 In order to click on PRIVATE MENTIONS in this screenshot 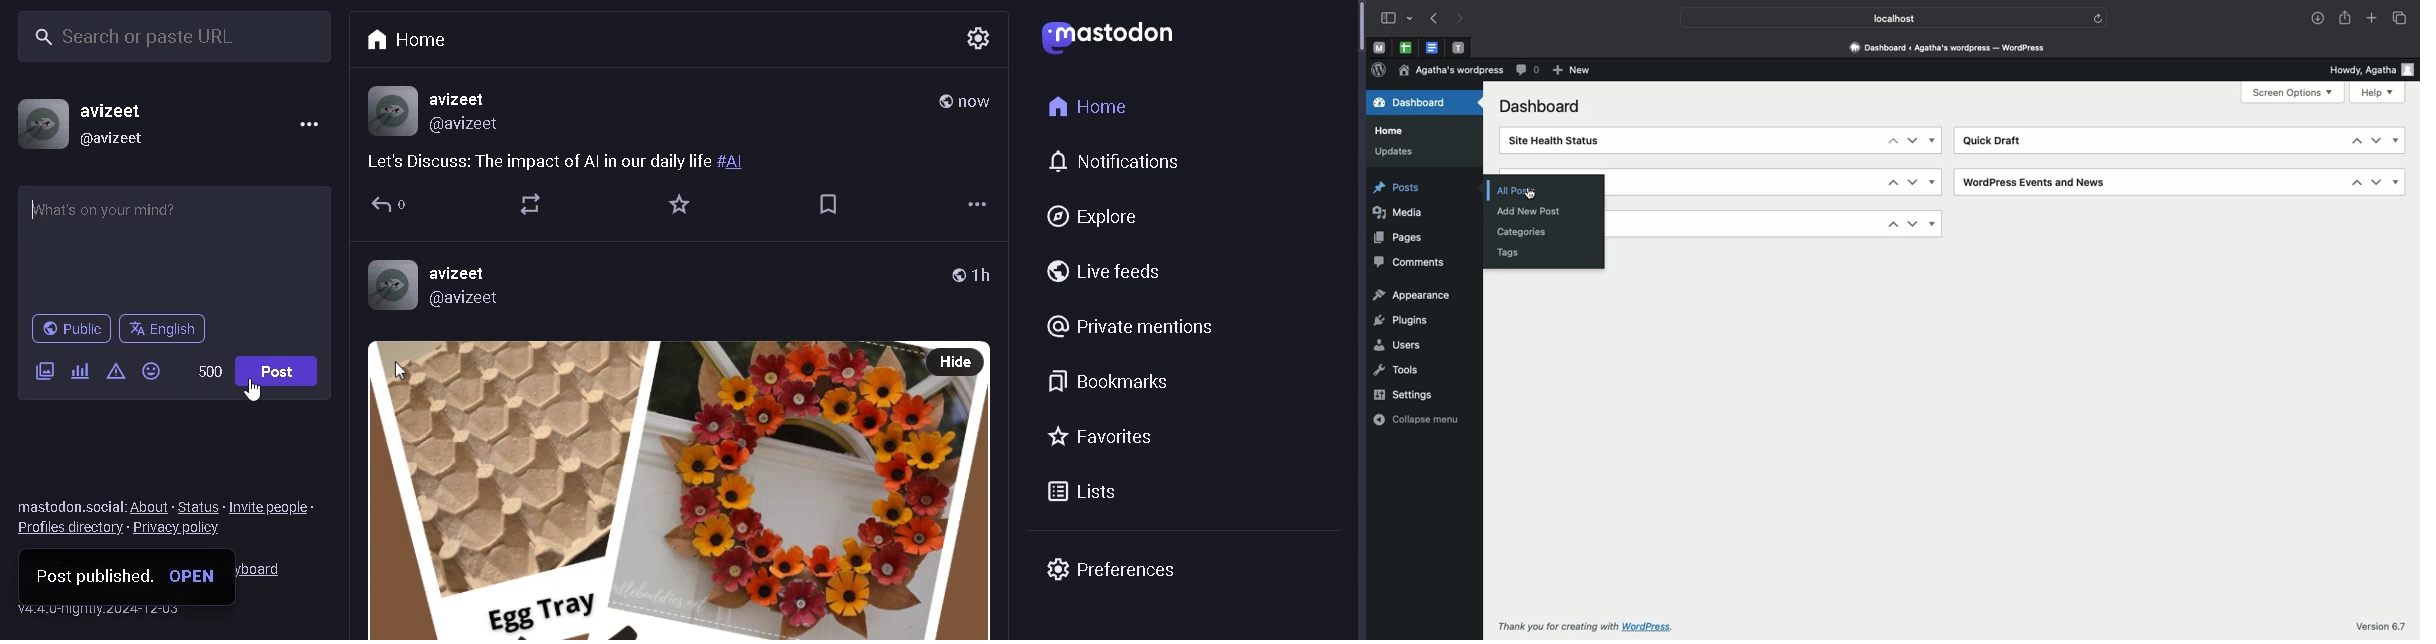, I will do `click(1130, 325)`.